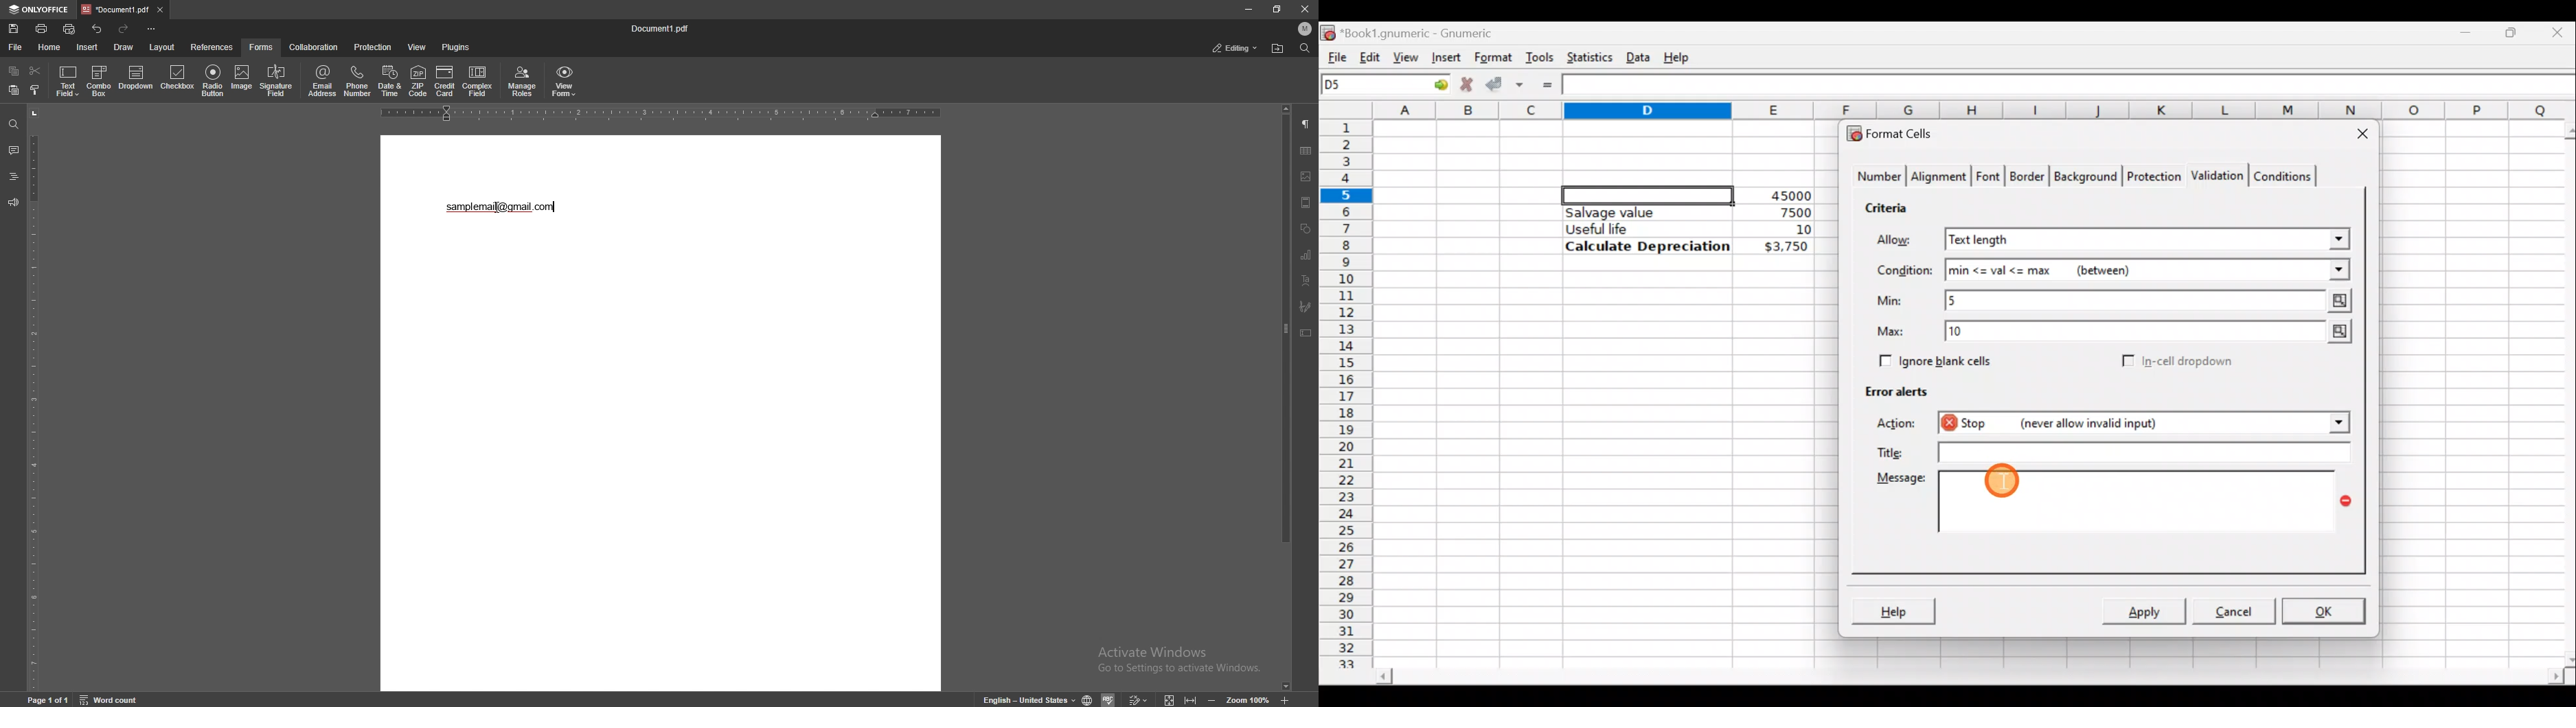 Image resolution: width=2576 pixels, height=728 pixels. Describe the element at coordinates (1304, 47) in the screenshot. I see `find` at that location.